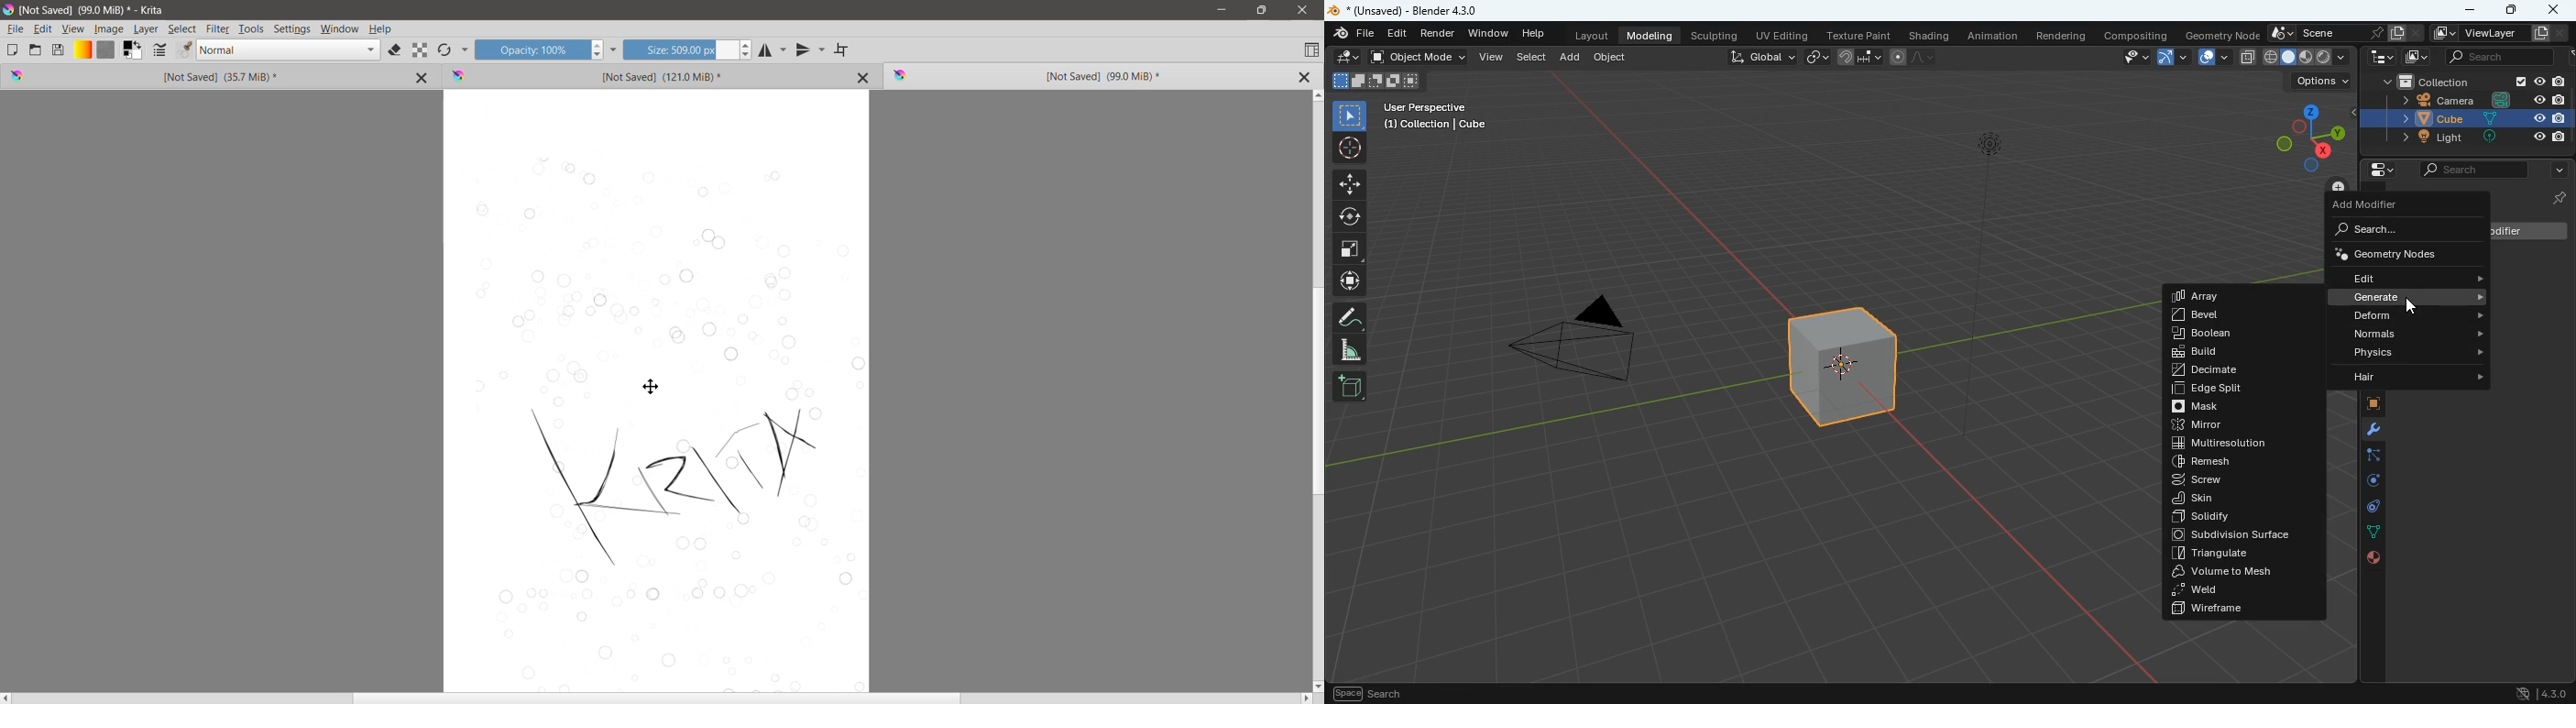 This screenshot has width=2576, height=728. I want to click on dimensions, so click(2310, 134).